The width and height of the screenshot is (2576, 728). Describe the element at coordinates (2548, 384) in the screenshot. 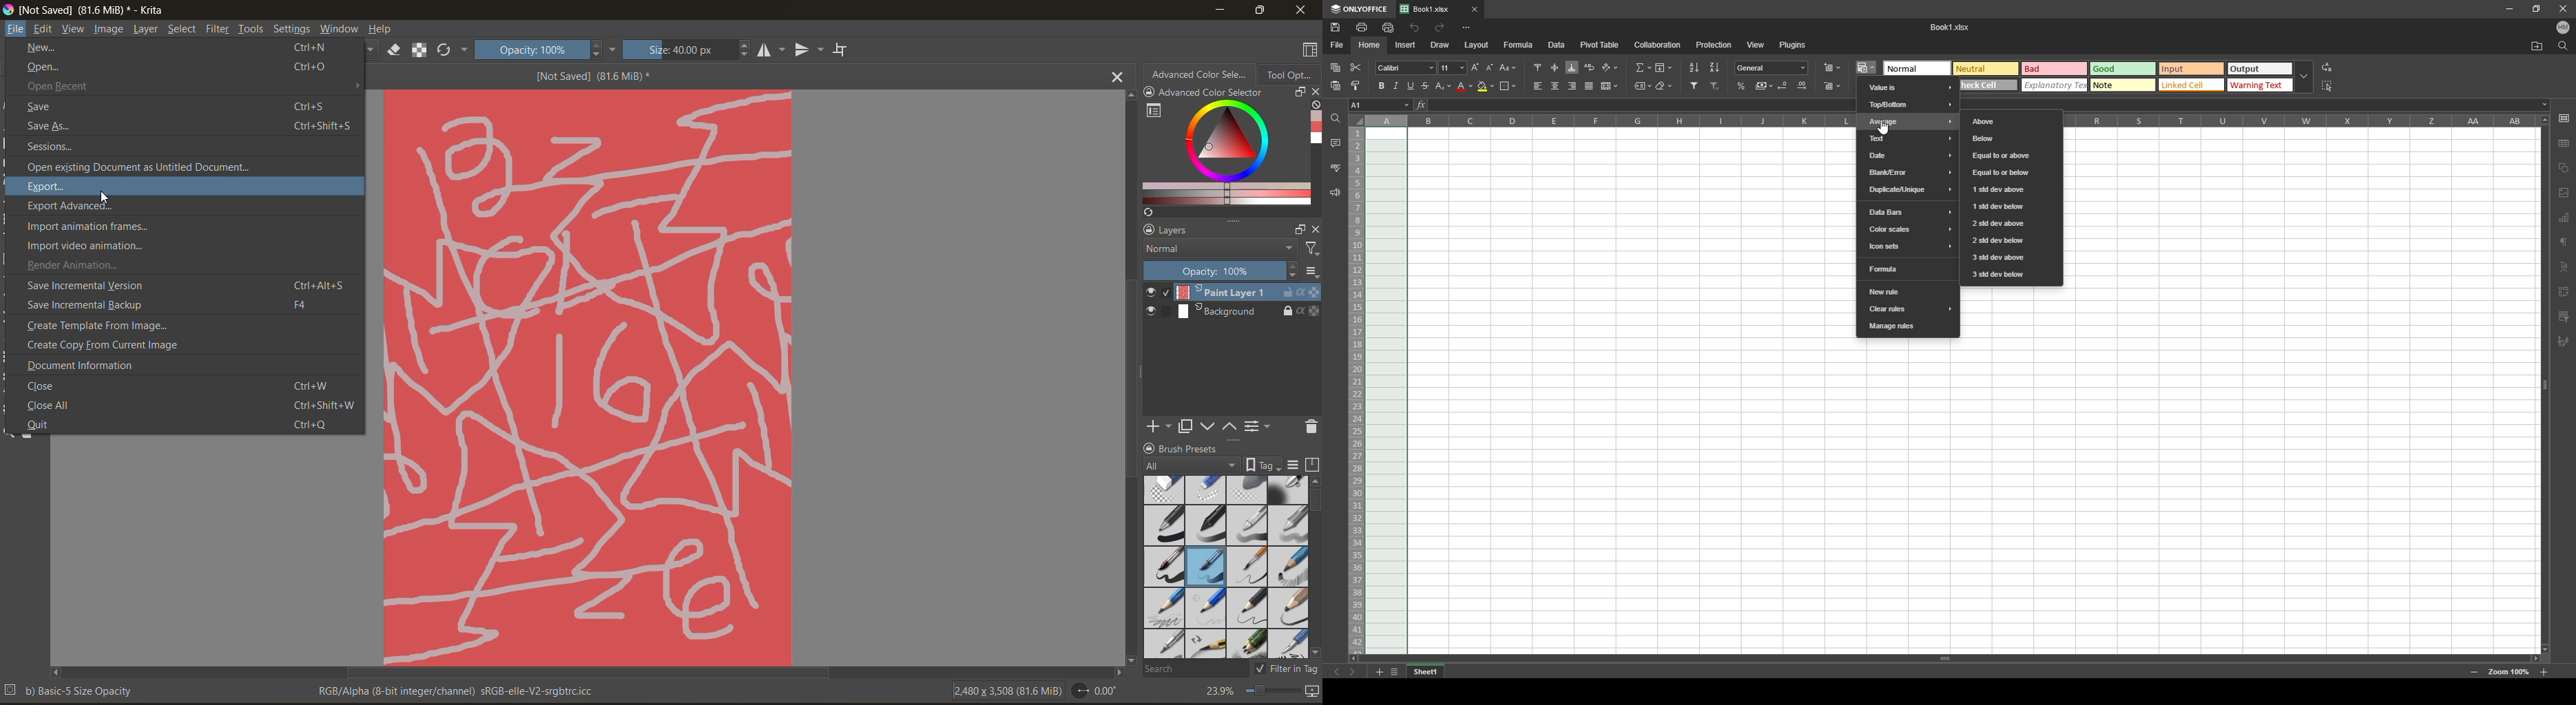

I see `scroll bar` at that location.